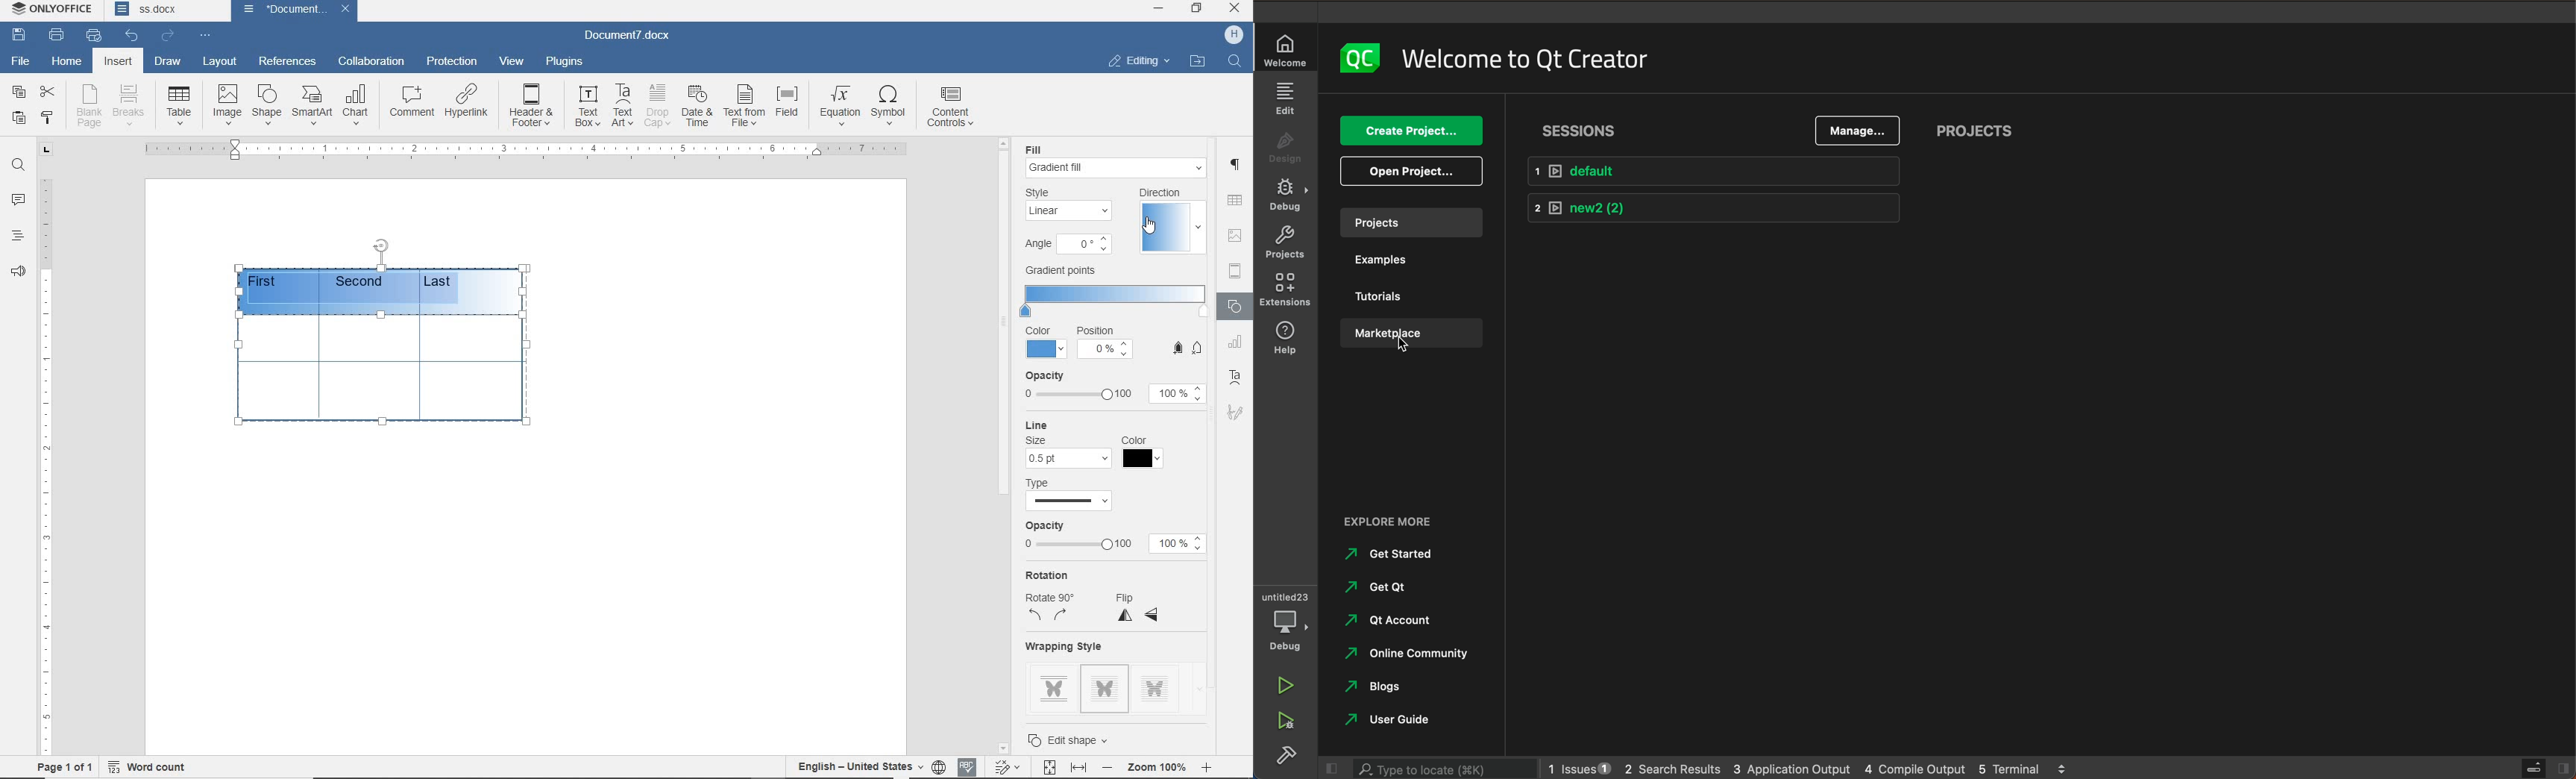 This screenshot has width=2576, height=784. I want to click on gradient fill, so click(1116, 169).